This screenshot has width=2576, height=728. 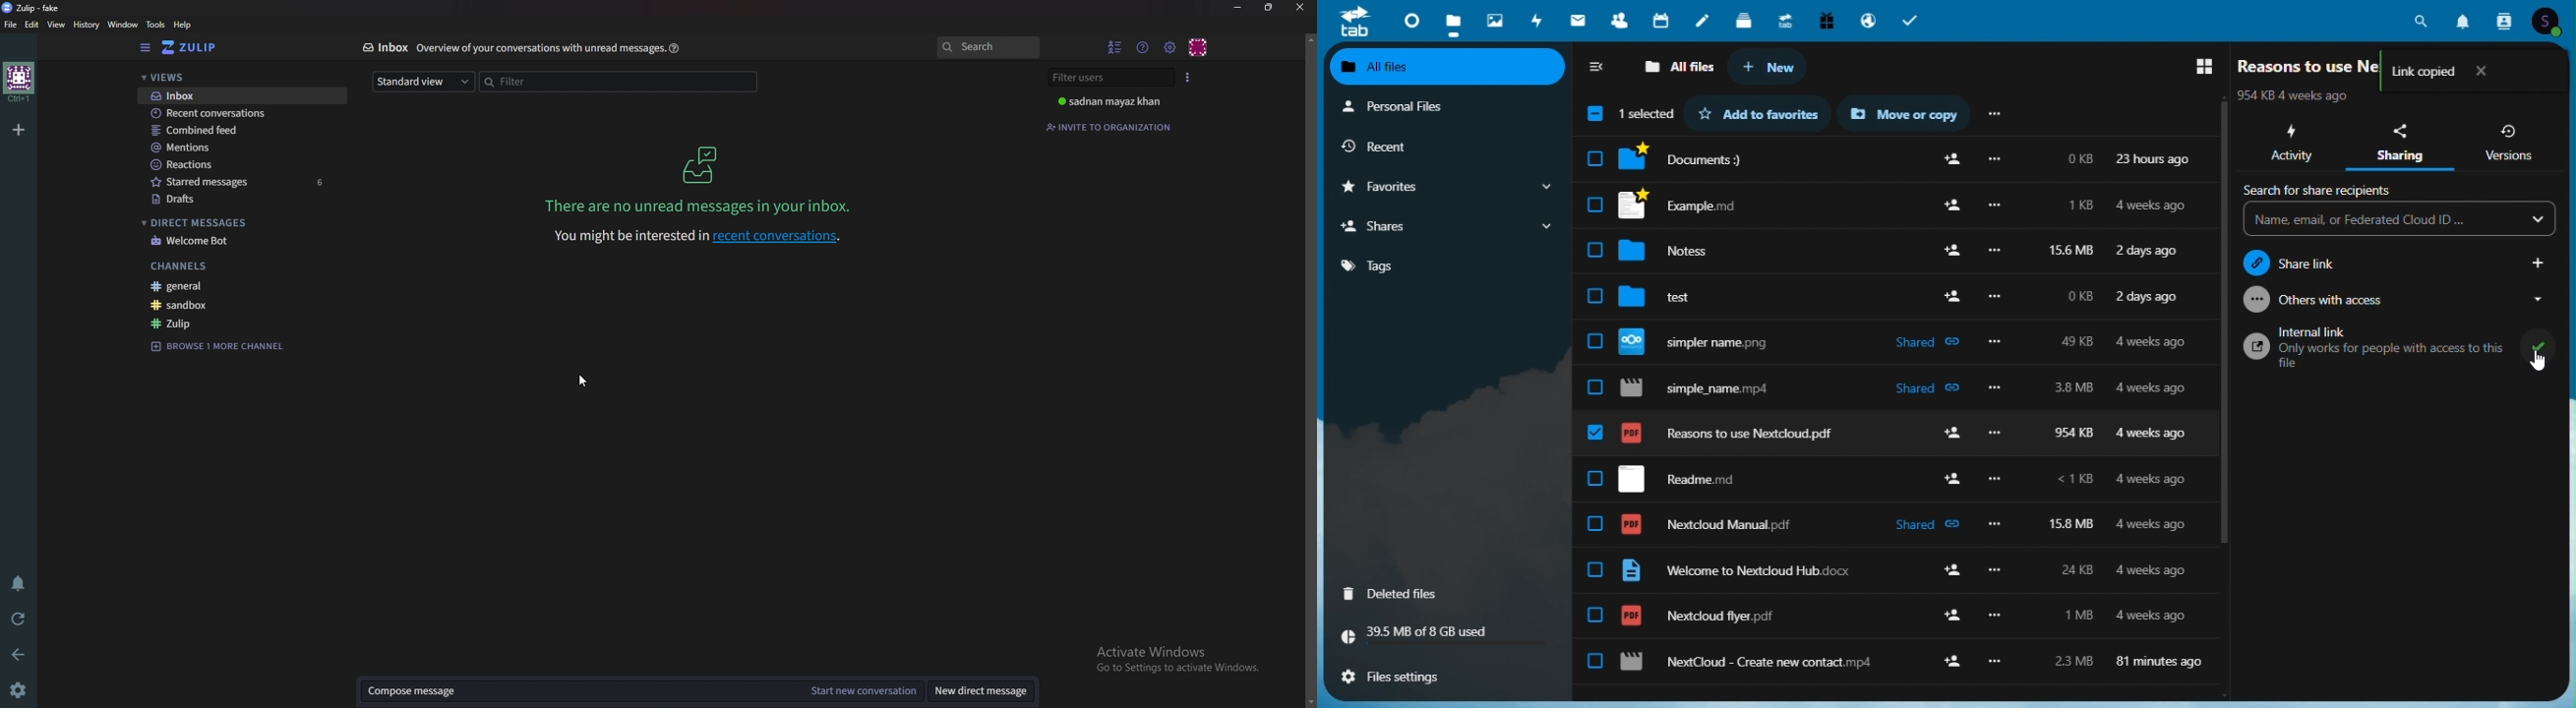 I want to click on email hosting, so click(x=1870, y=21).